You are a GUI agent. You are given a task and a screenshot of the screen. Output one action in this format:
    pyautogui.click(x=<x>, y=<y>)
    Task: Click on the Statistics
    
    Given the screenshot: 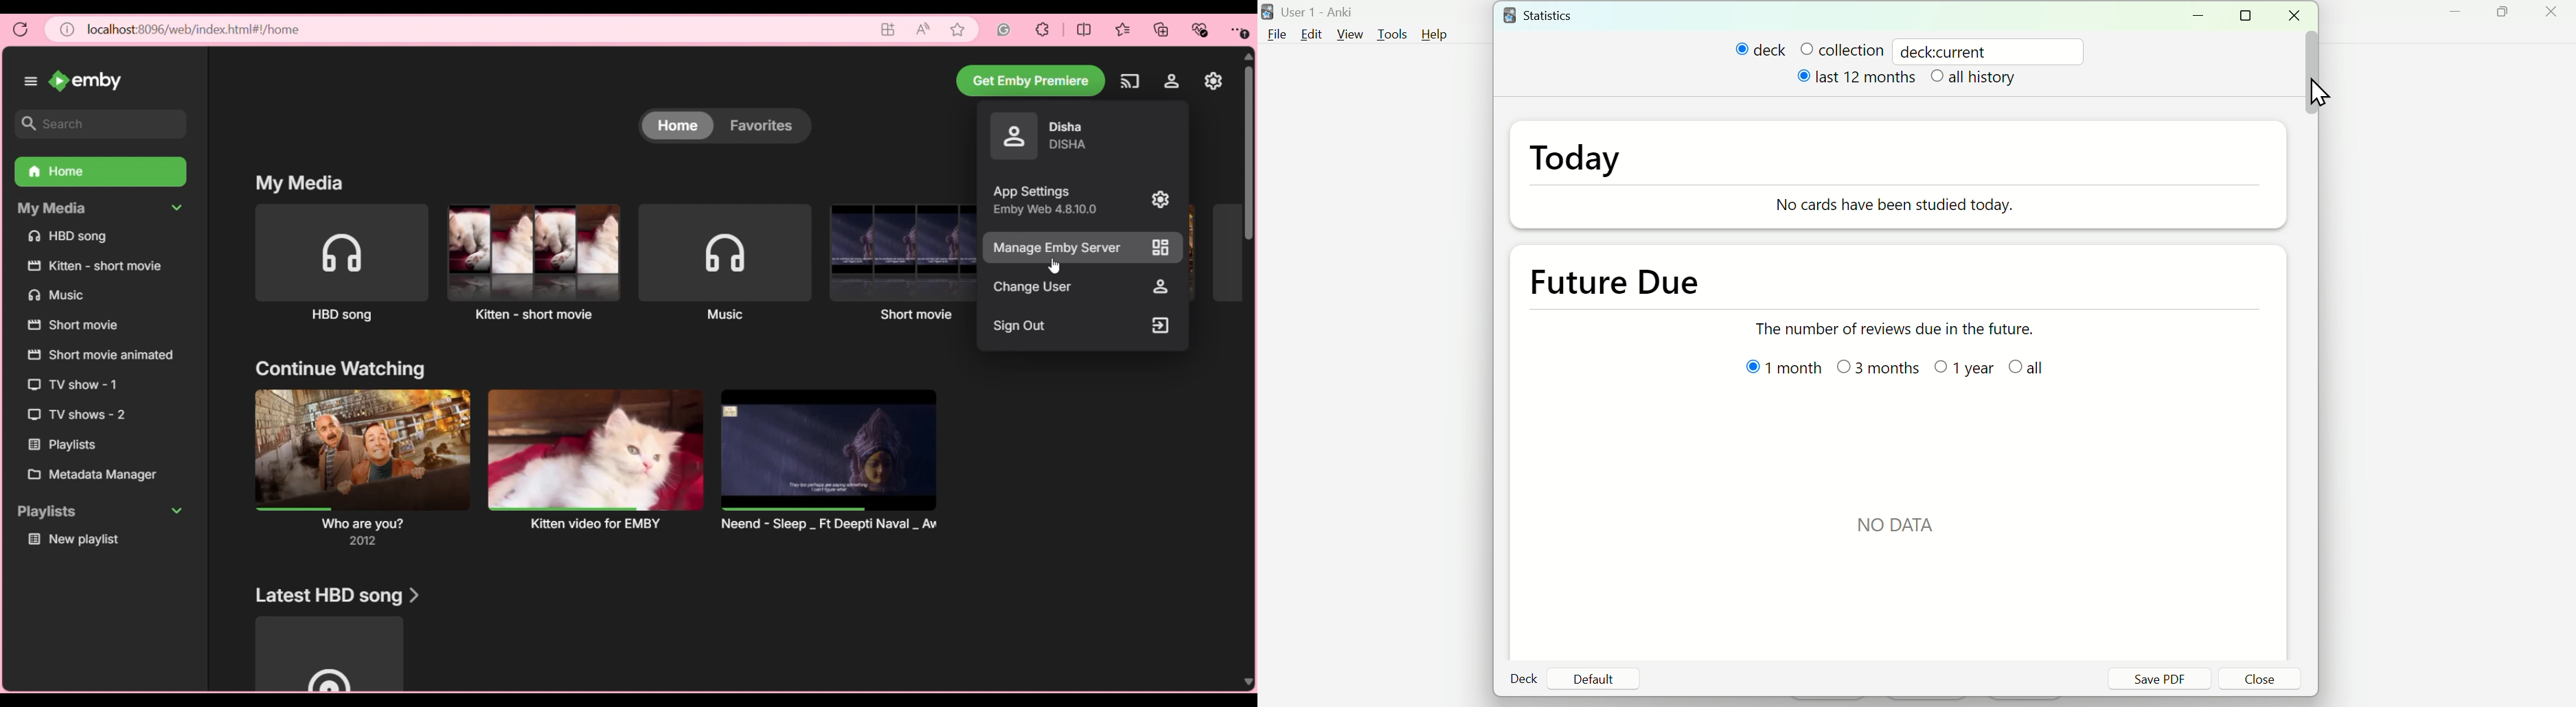 What is the action you would take?
    pyautogui.click(x=1553, y=14)
    